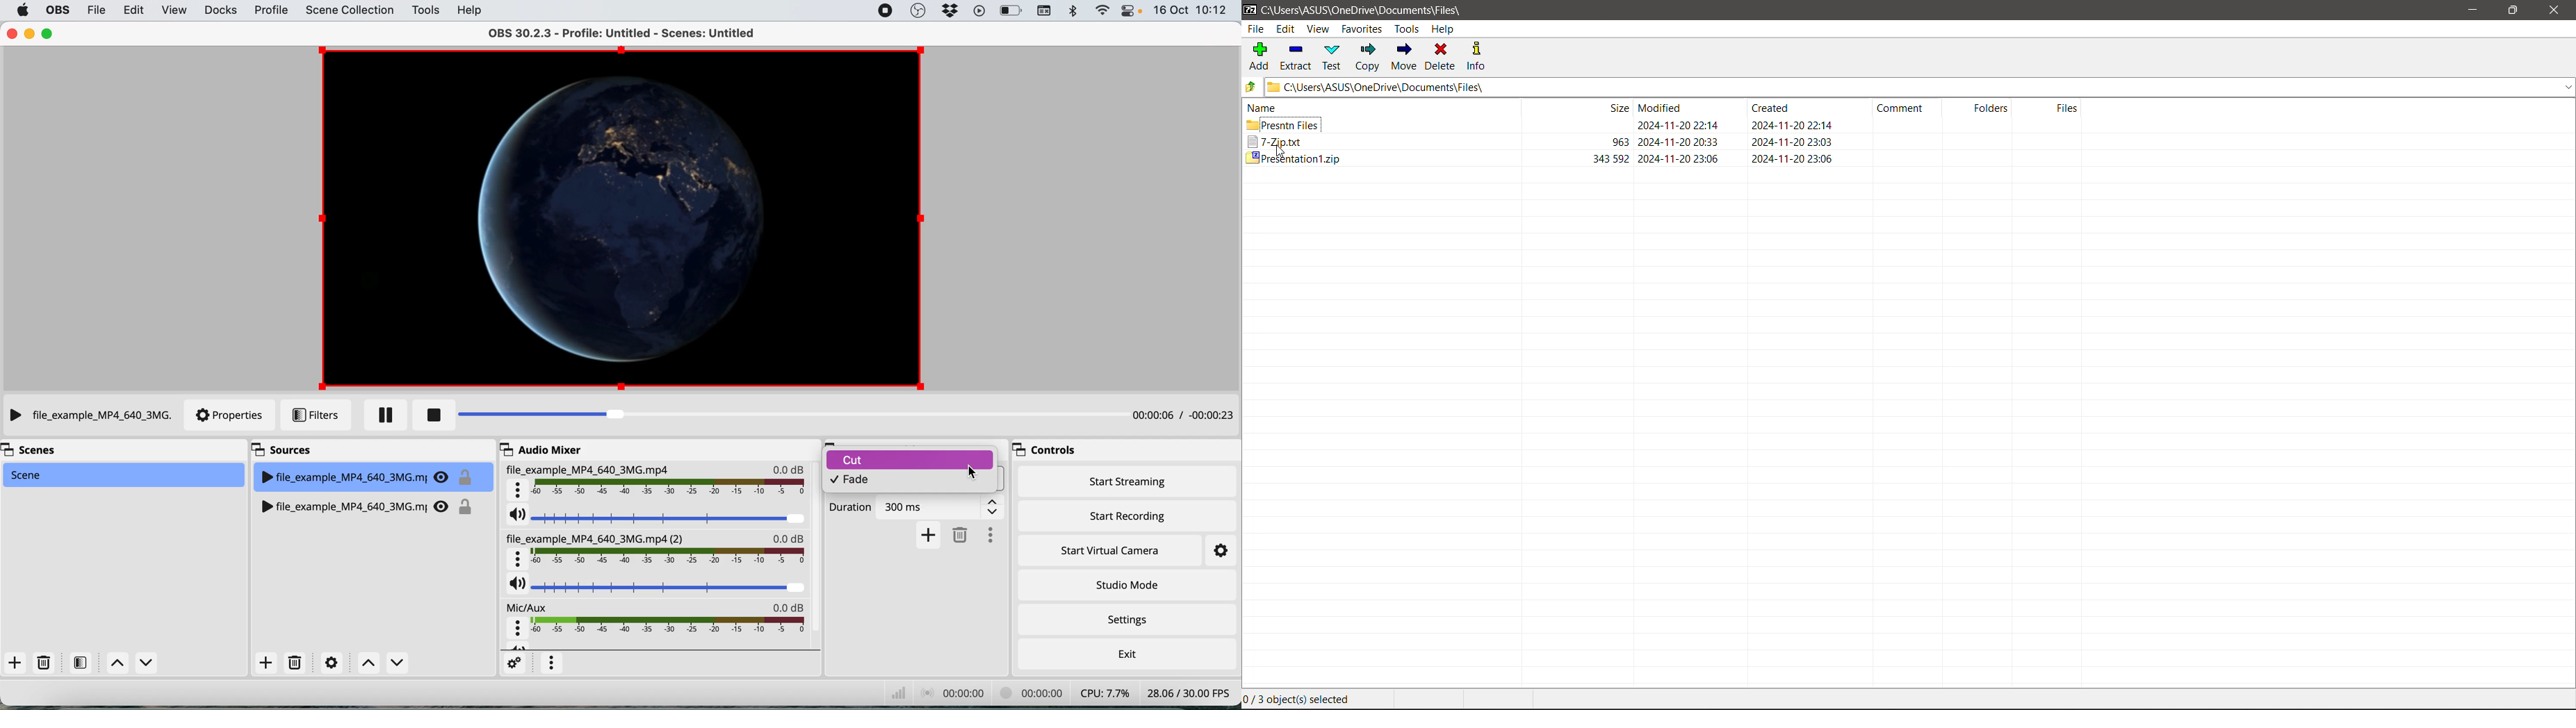 The height and width of the screenshot is (728, 2576). I want to click on wifi, so click(1106, 11).